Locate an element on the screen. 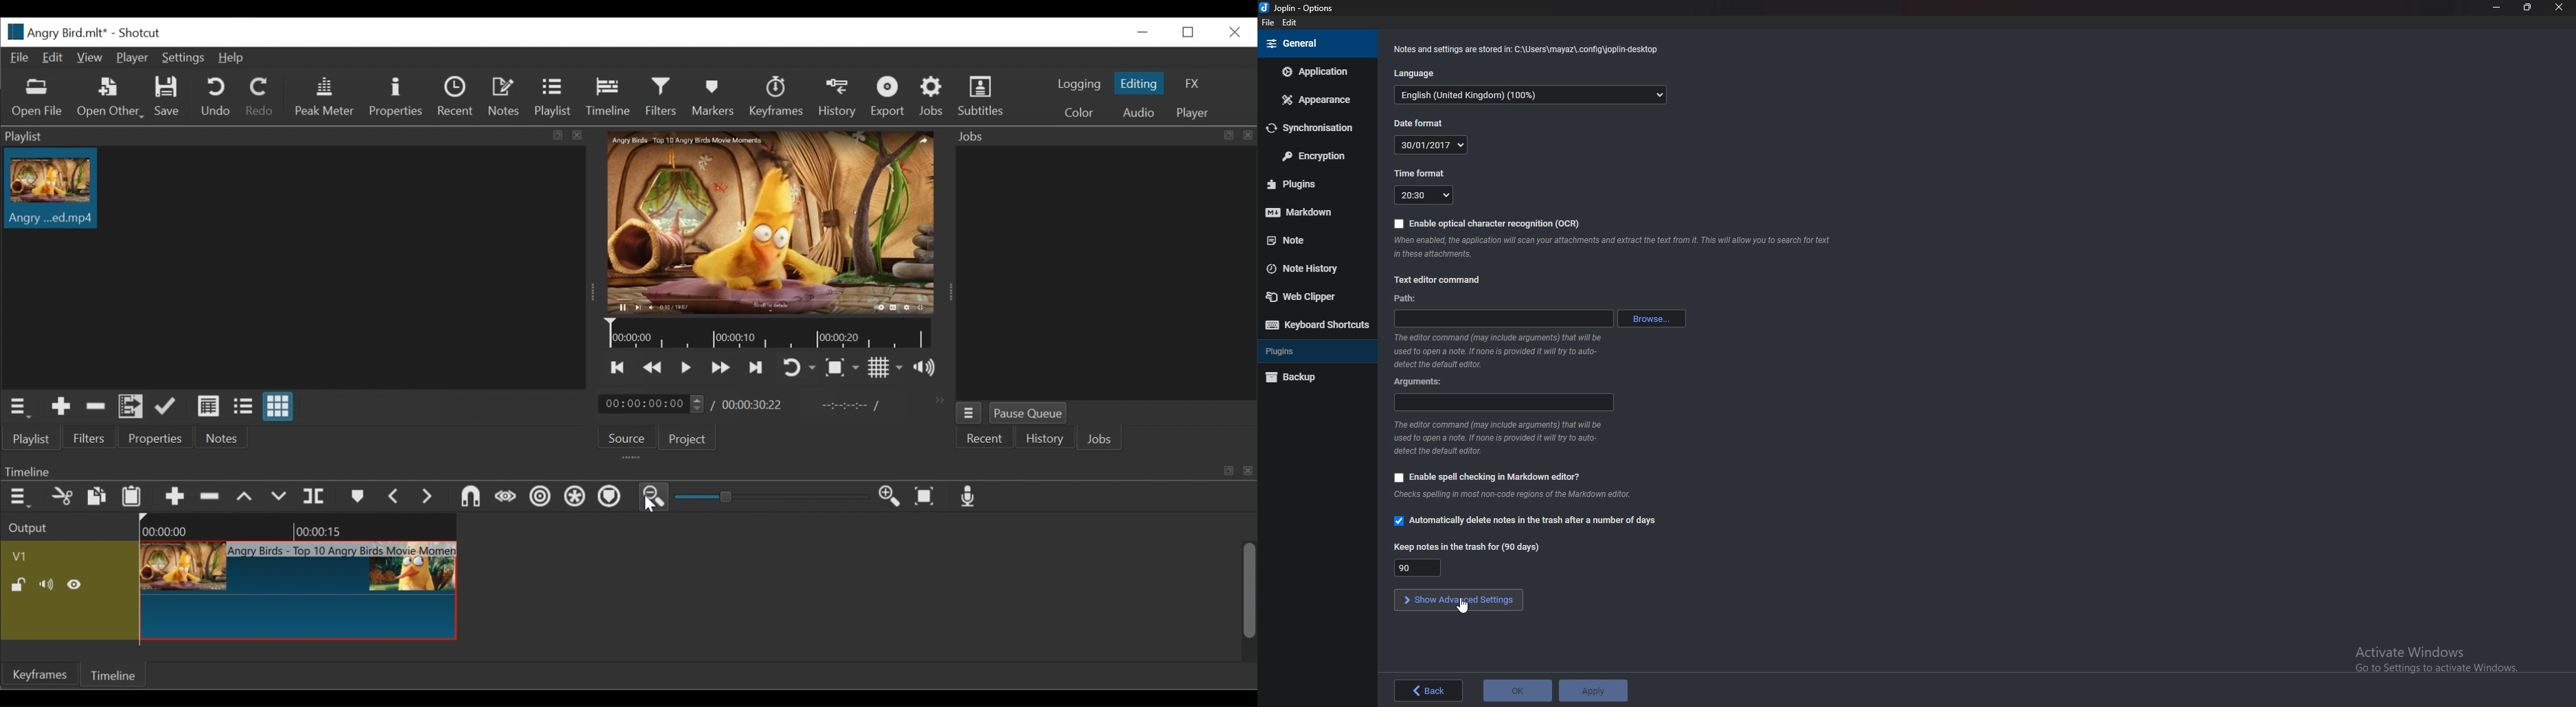  Enable O C R is located at coordinates (1486, 224).